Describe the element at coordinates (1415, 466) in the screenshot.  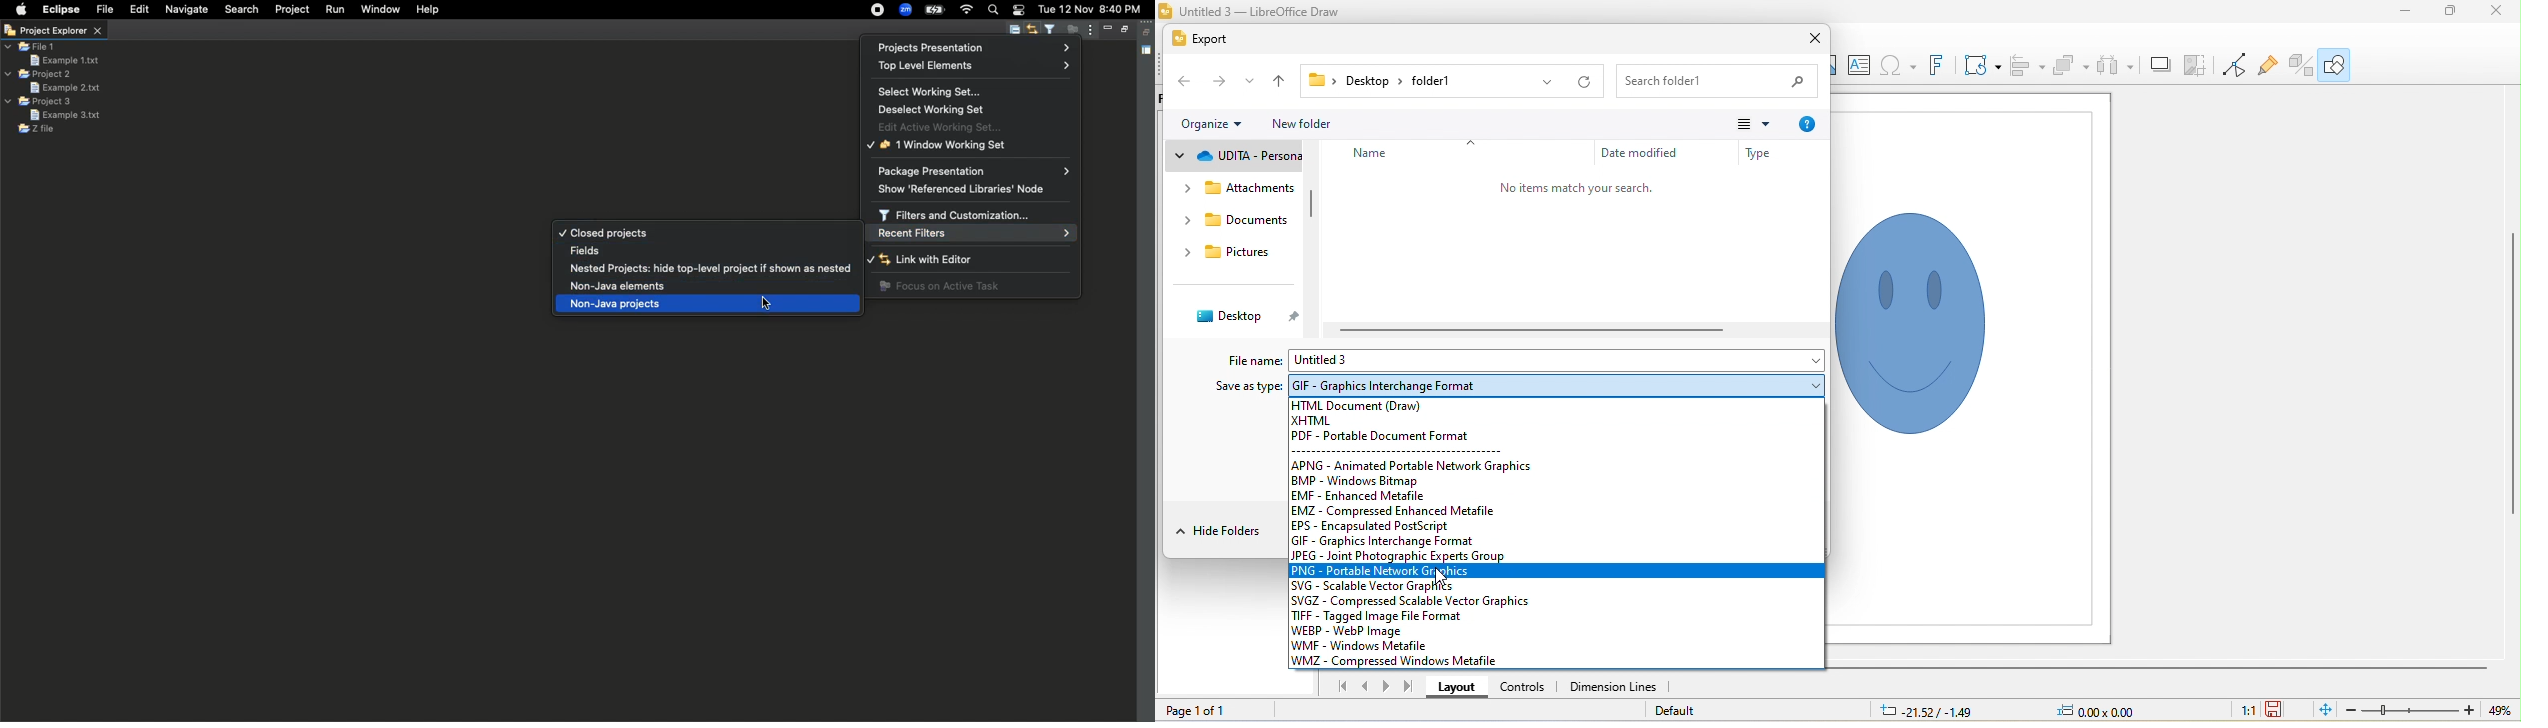
I see `APNG- animated portable graphics` at that location.